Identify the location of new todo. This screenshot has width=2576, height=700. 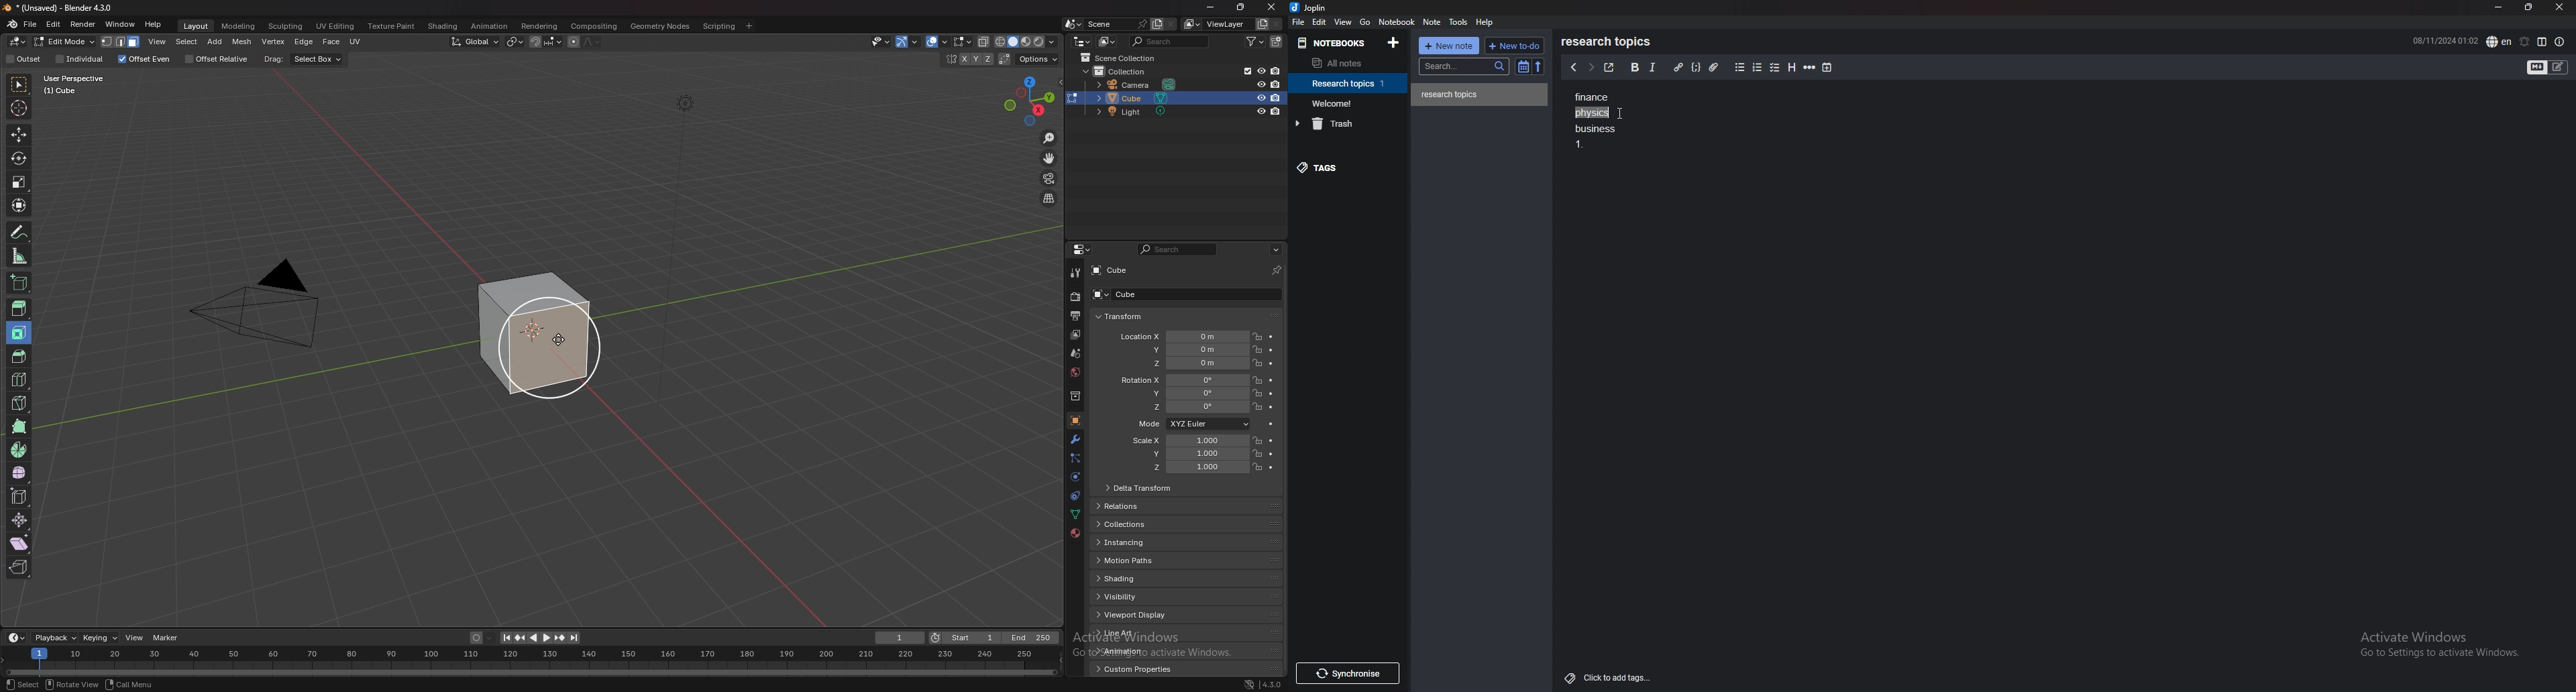
(1514, 45).